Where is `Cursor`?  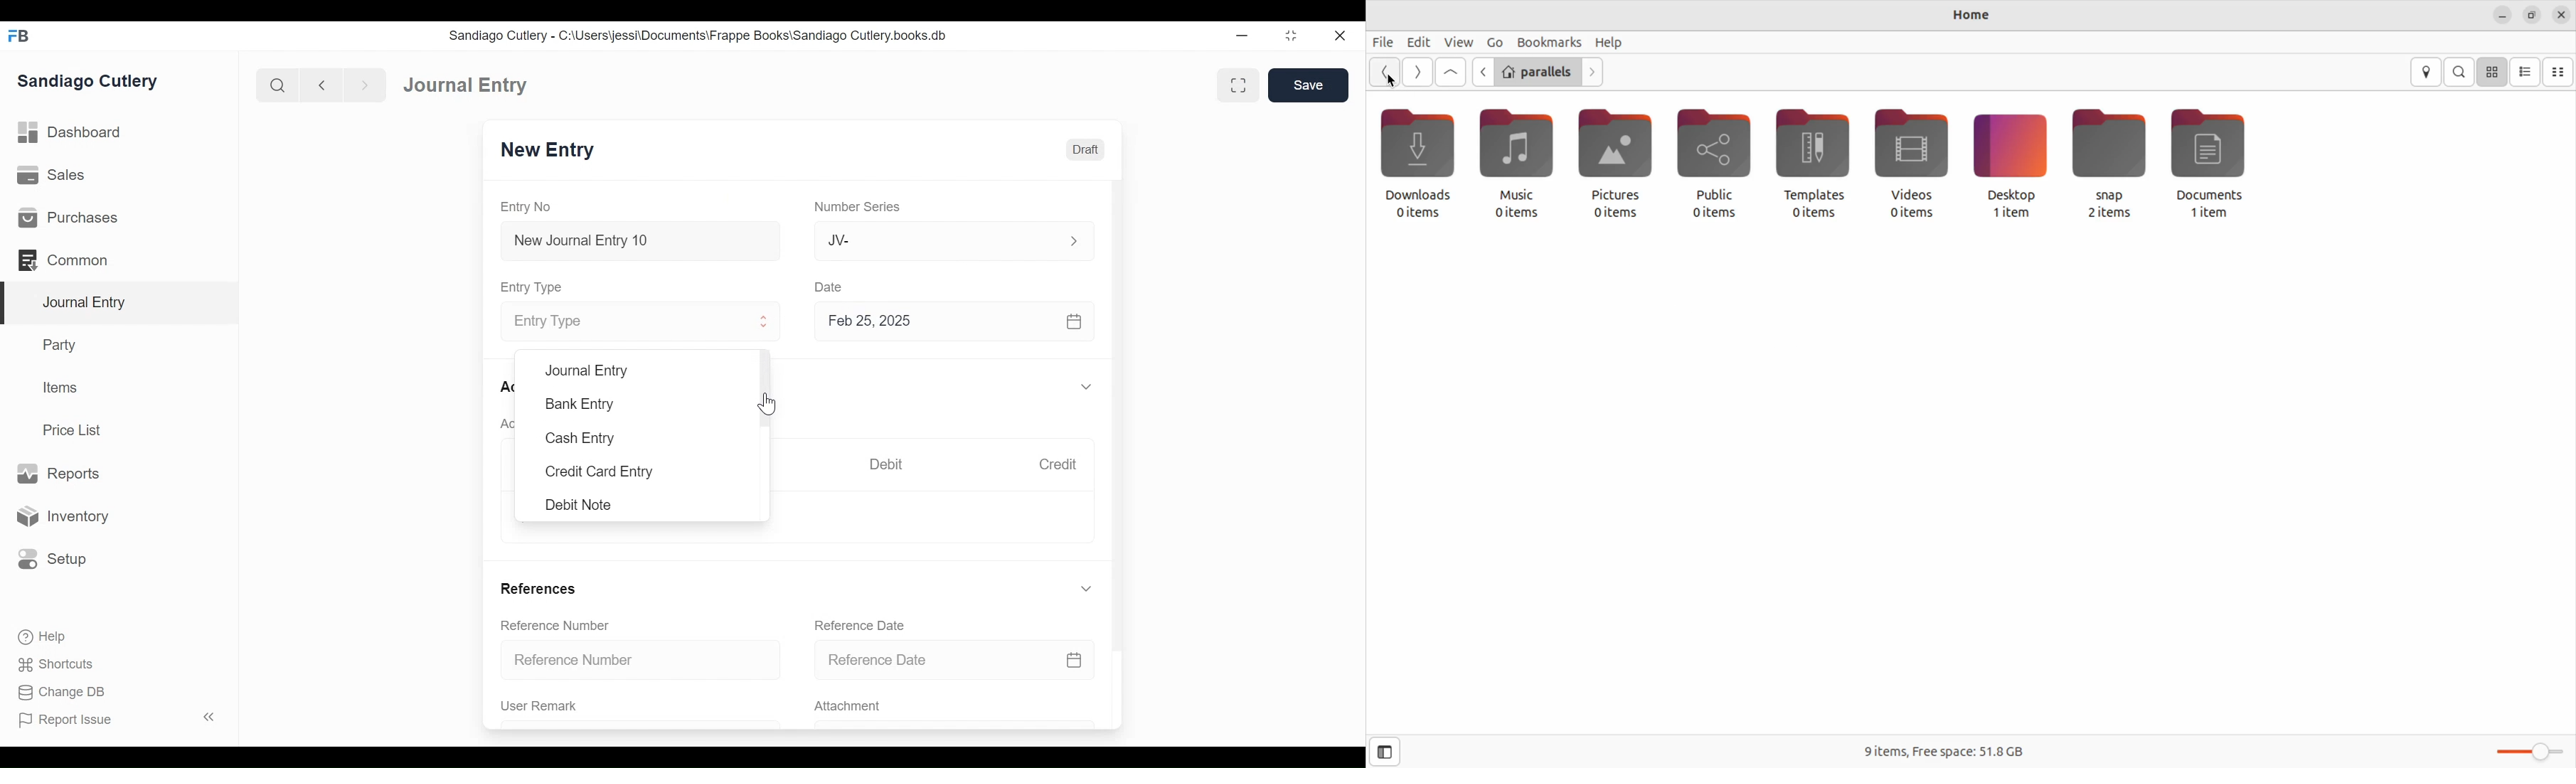
Cursor is located at coordinates (767, 402).